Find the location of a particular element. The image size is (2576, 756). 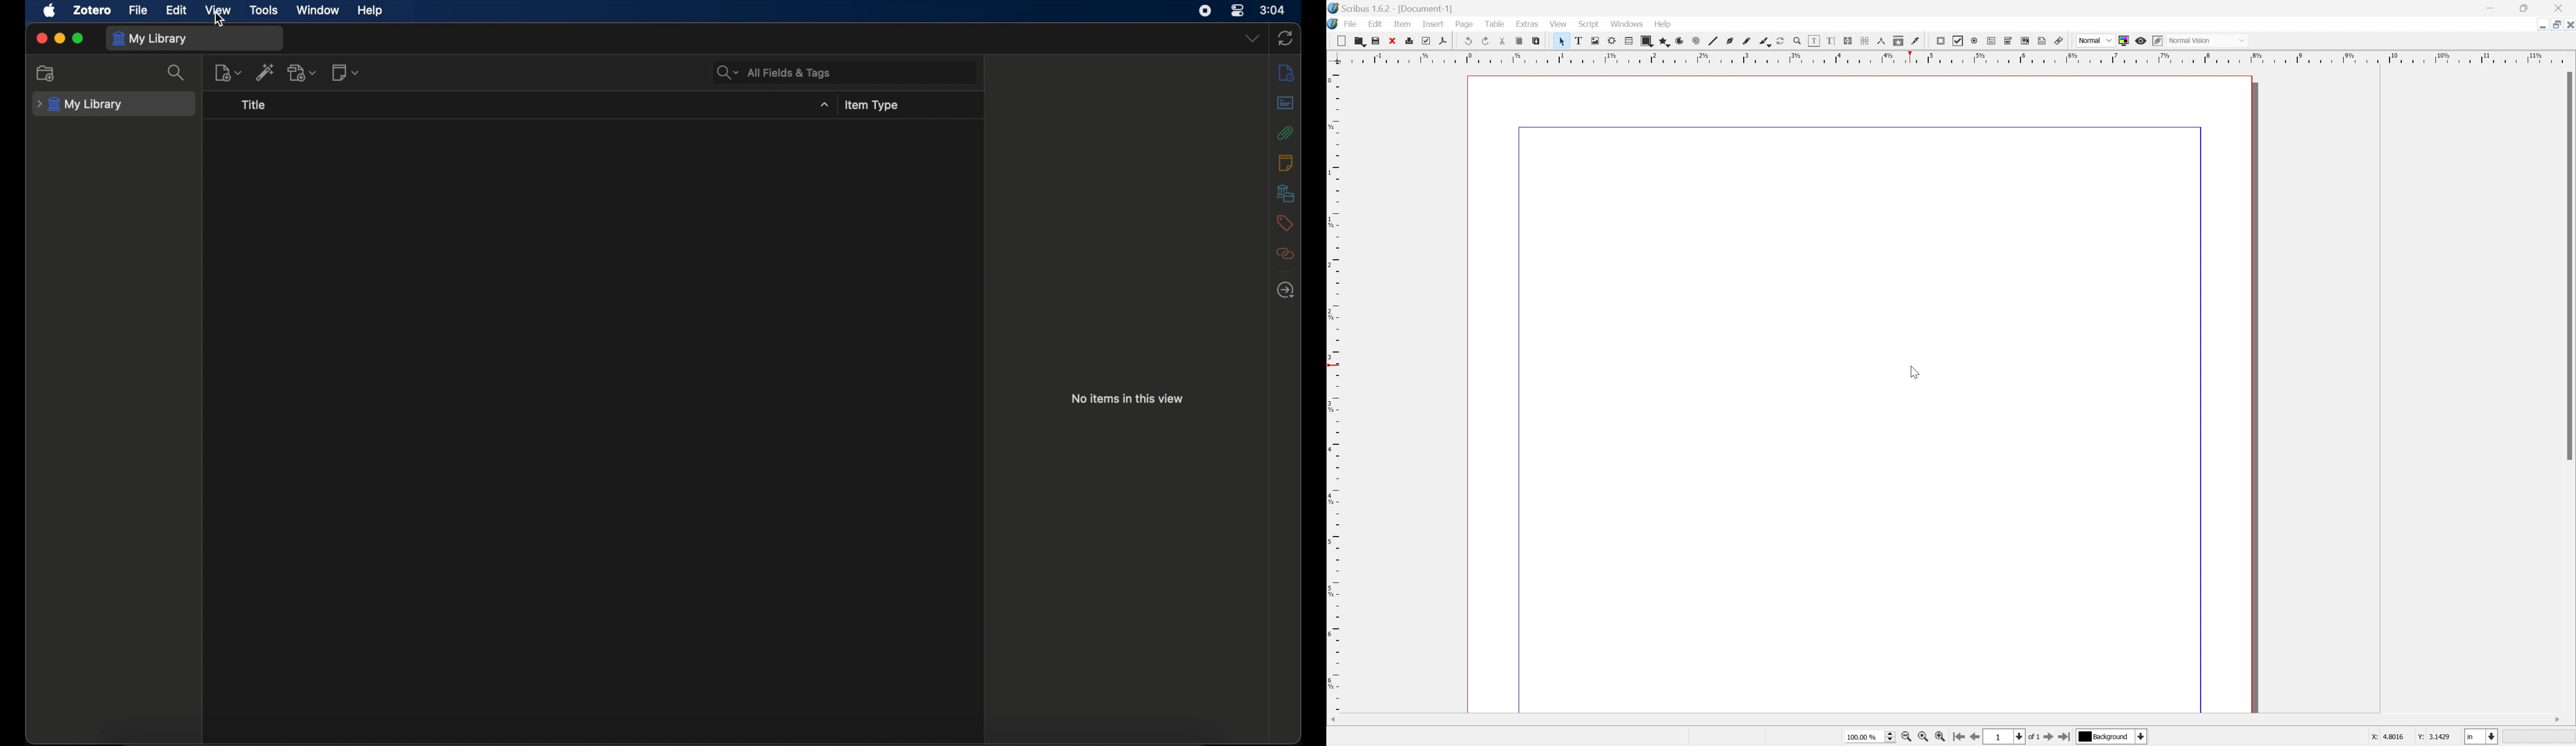

my library is located at coordinates (79, 104).